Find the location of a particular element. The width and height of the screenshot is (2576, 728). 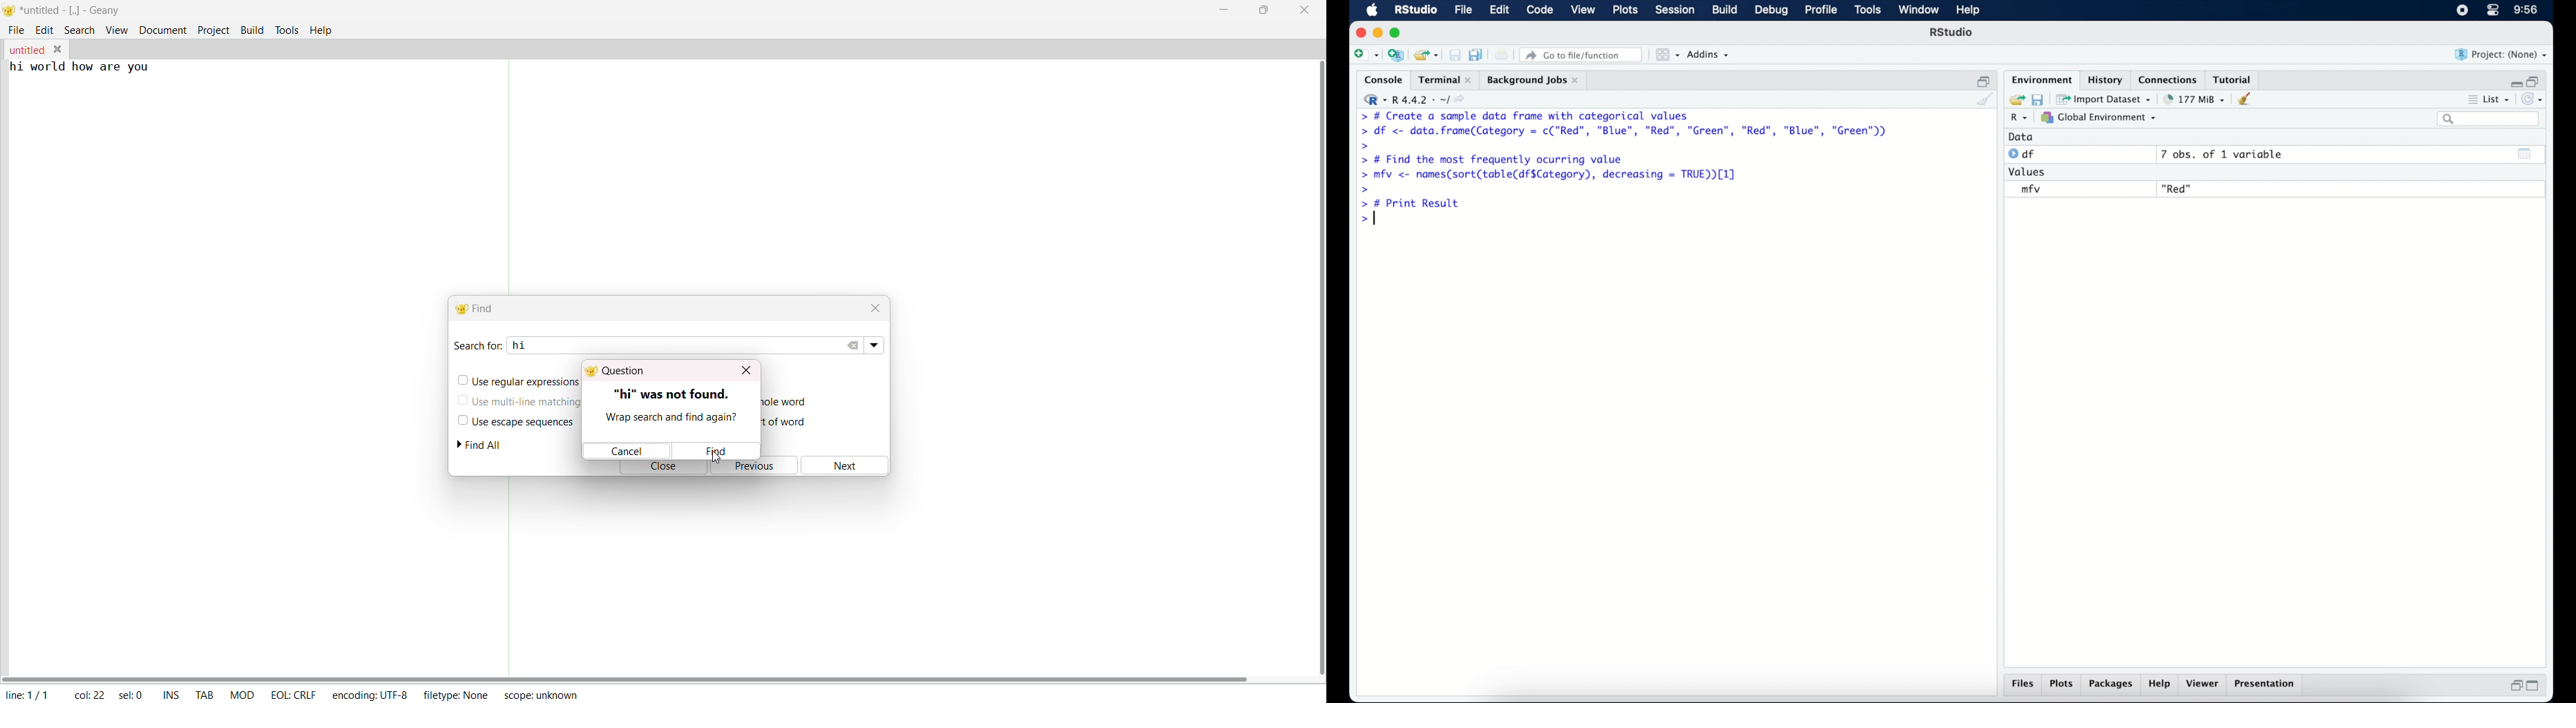

save is located at coordinates (2037, 100).